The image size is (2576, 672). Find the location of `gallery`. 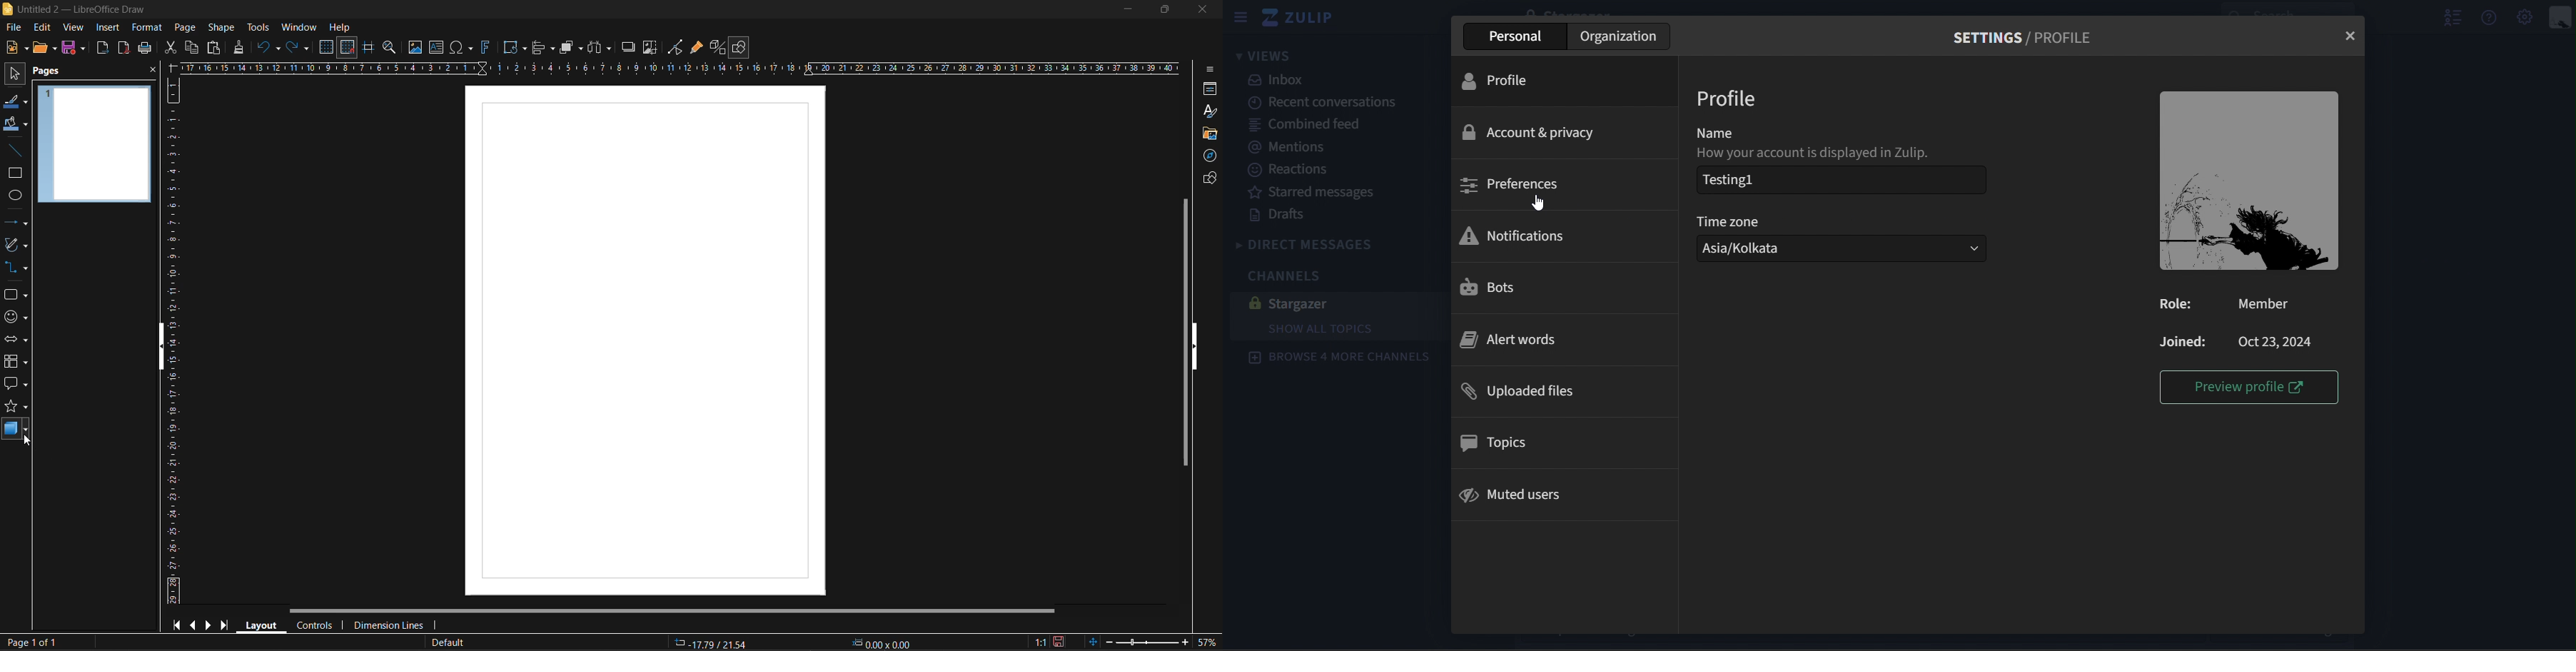

gallery is located at coordinates (1210, 134).